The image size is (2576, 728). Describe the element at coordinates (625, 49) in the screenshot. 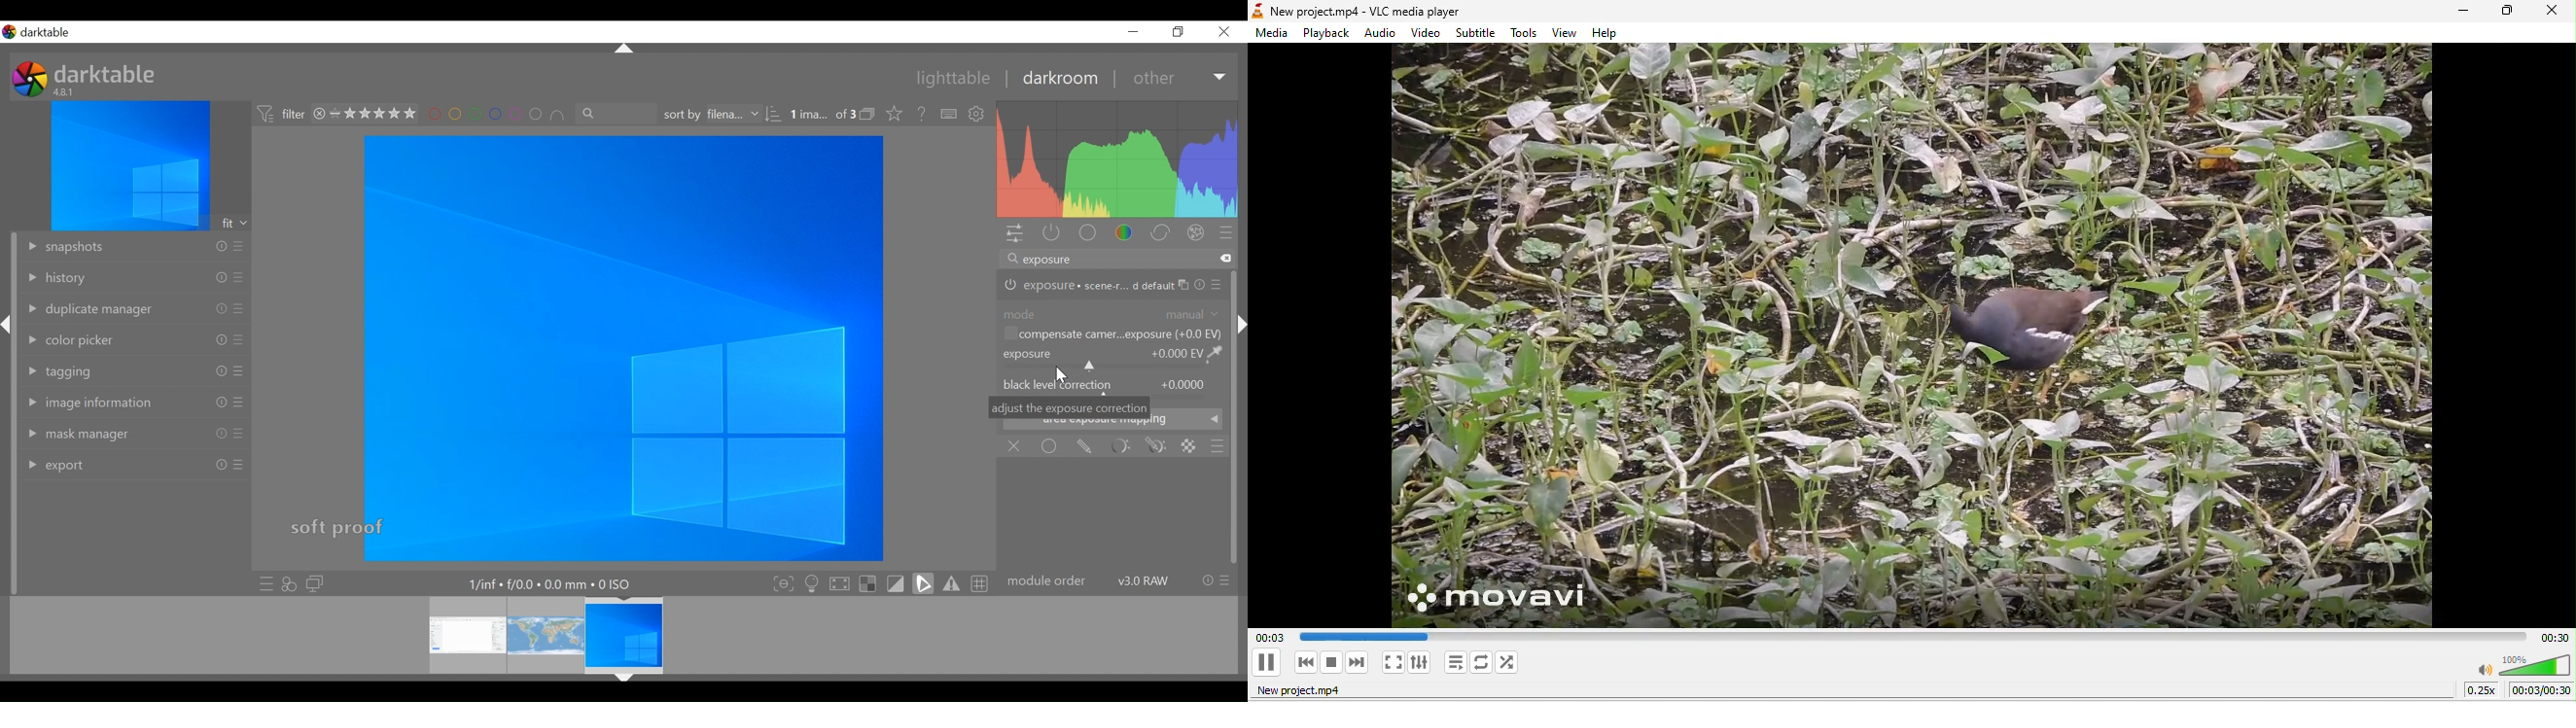

I see `Collapse ` at that location.